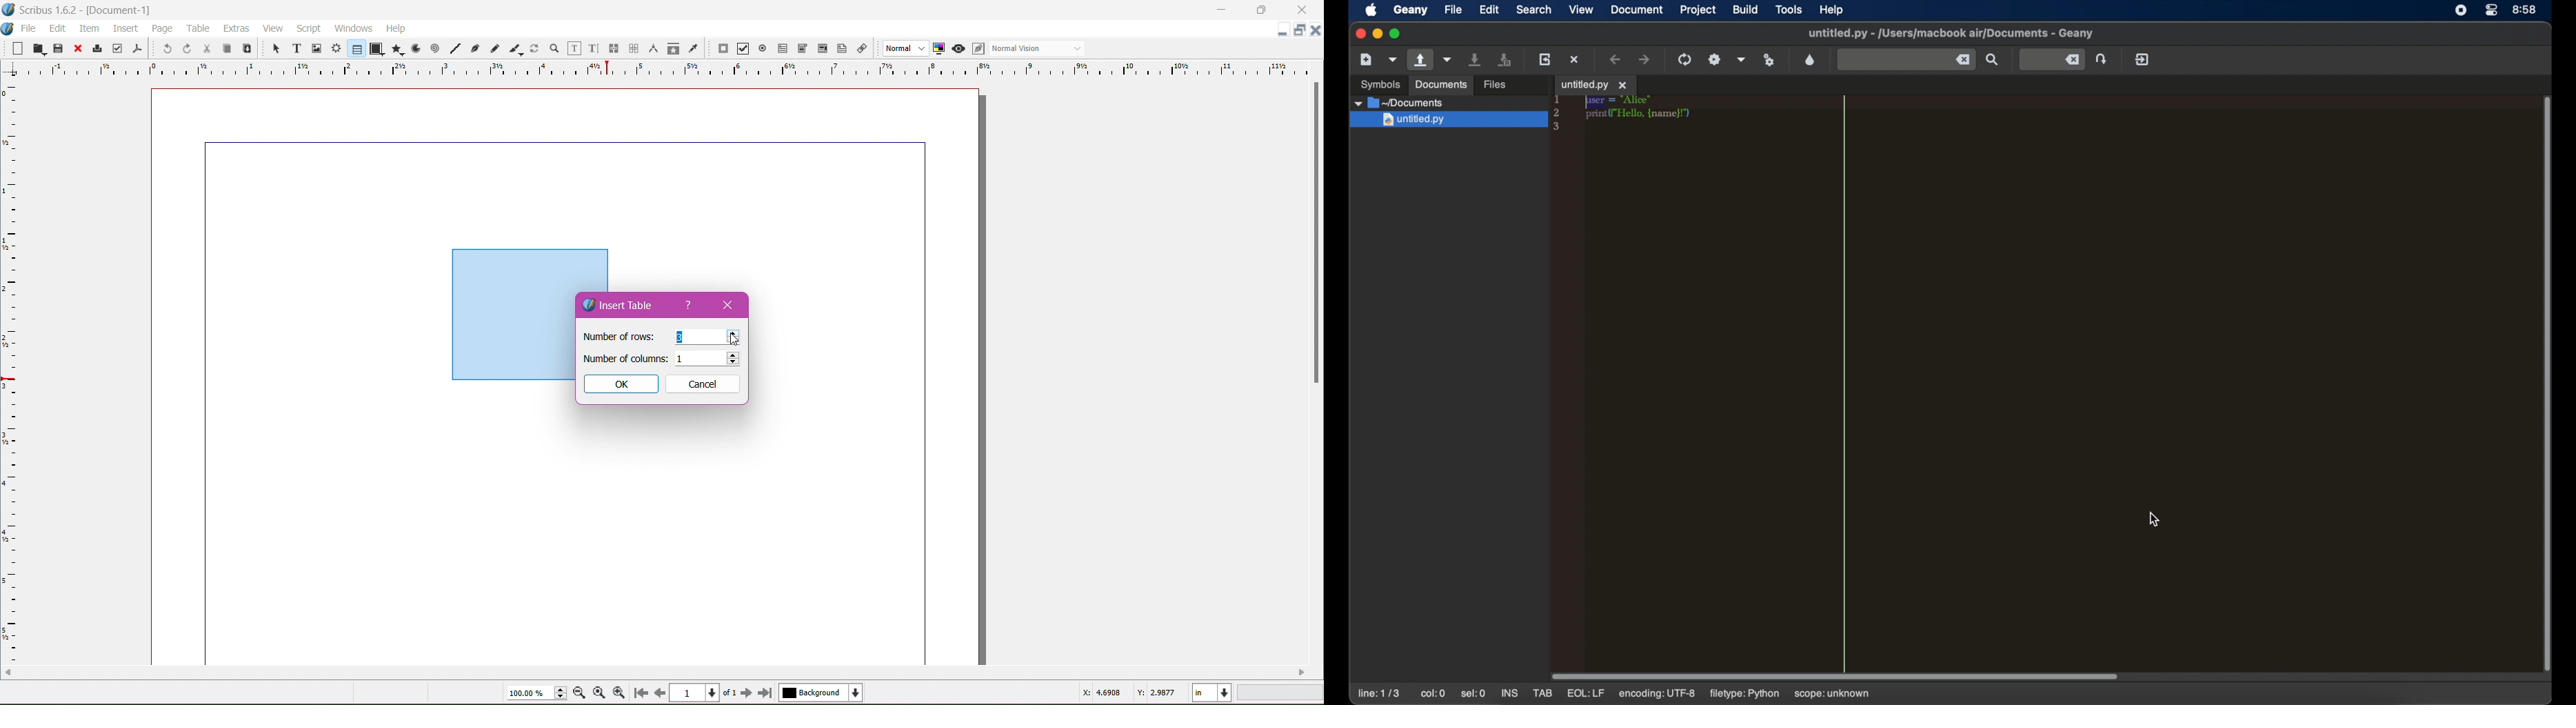  What do you see at coordinates (1314, 372) in the screenshot?
I see `scroll bar` at bounding box center [1314, 372].